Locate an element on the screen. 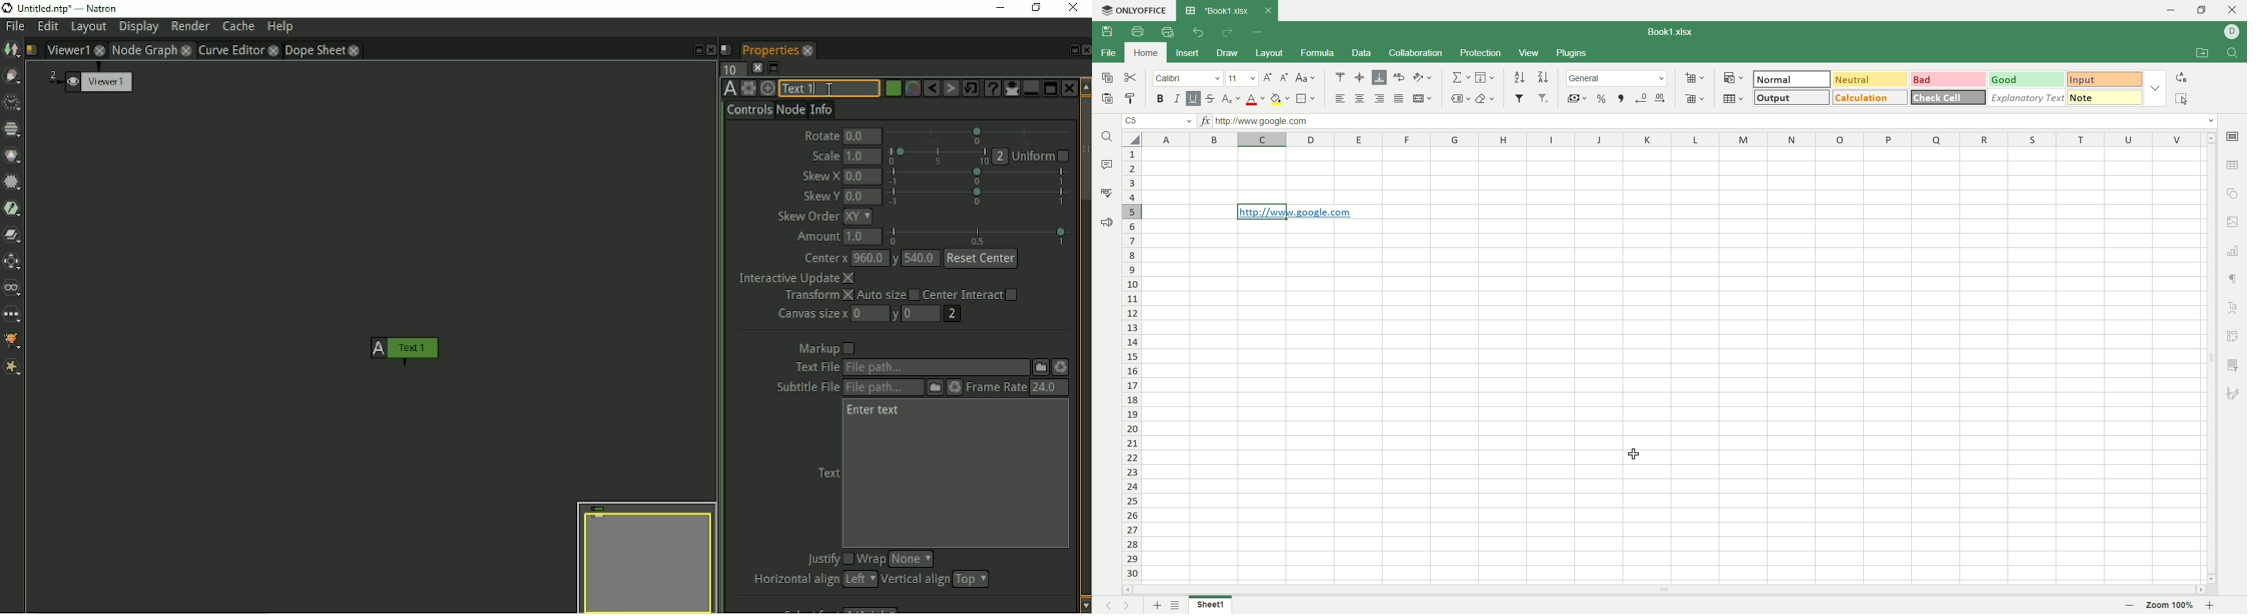 This screenshot has height=616, width=2268. underline is located at coordinates (1193, 99).